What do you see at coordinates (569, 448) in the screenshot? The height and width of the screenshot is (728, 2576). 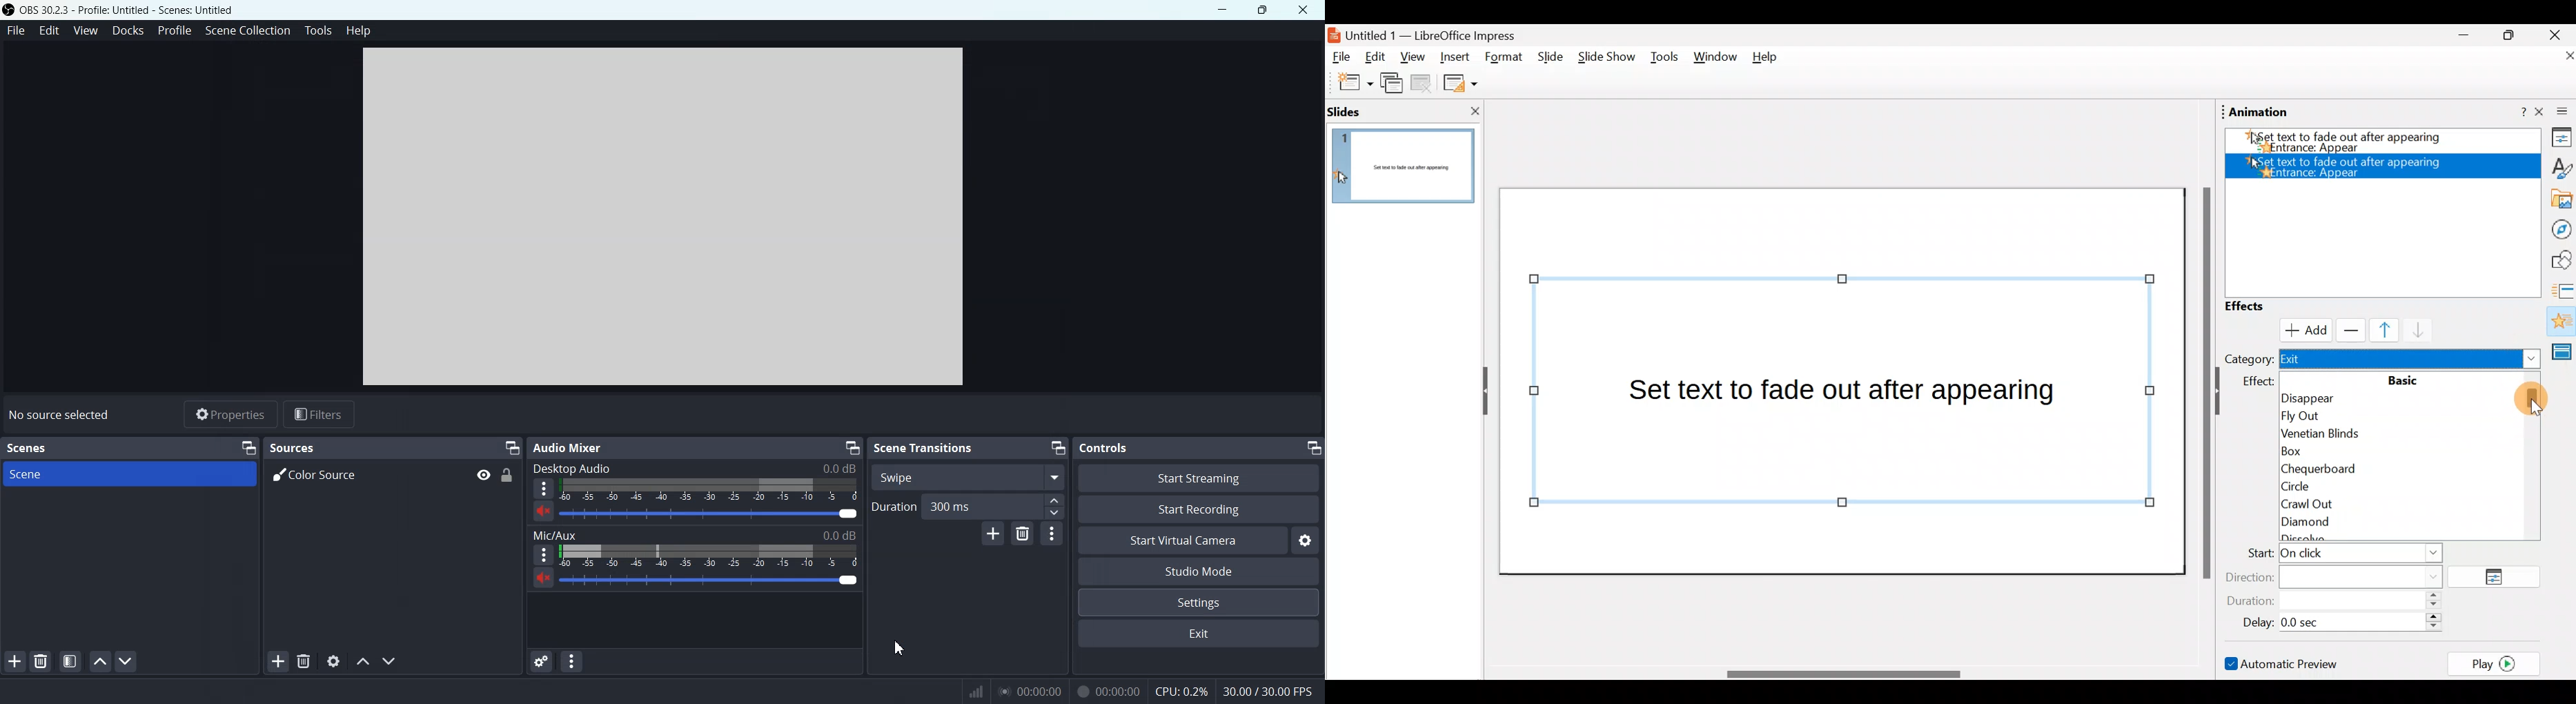 I see `Text` at bounding box center [569, 448].